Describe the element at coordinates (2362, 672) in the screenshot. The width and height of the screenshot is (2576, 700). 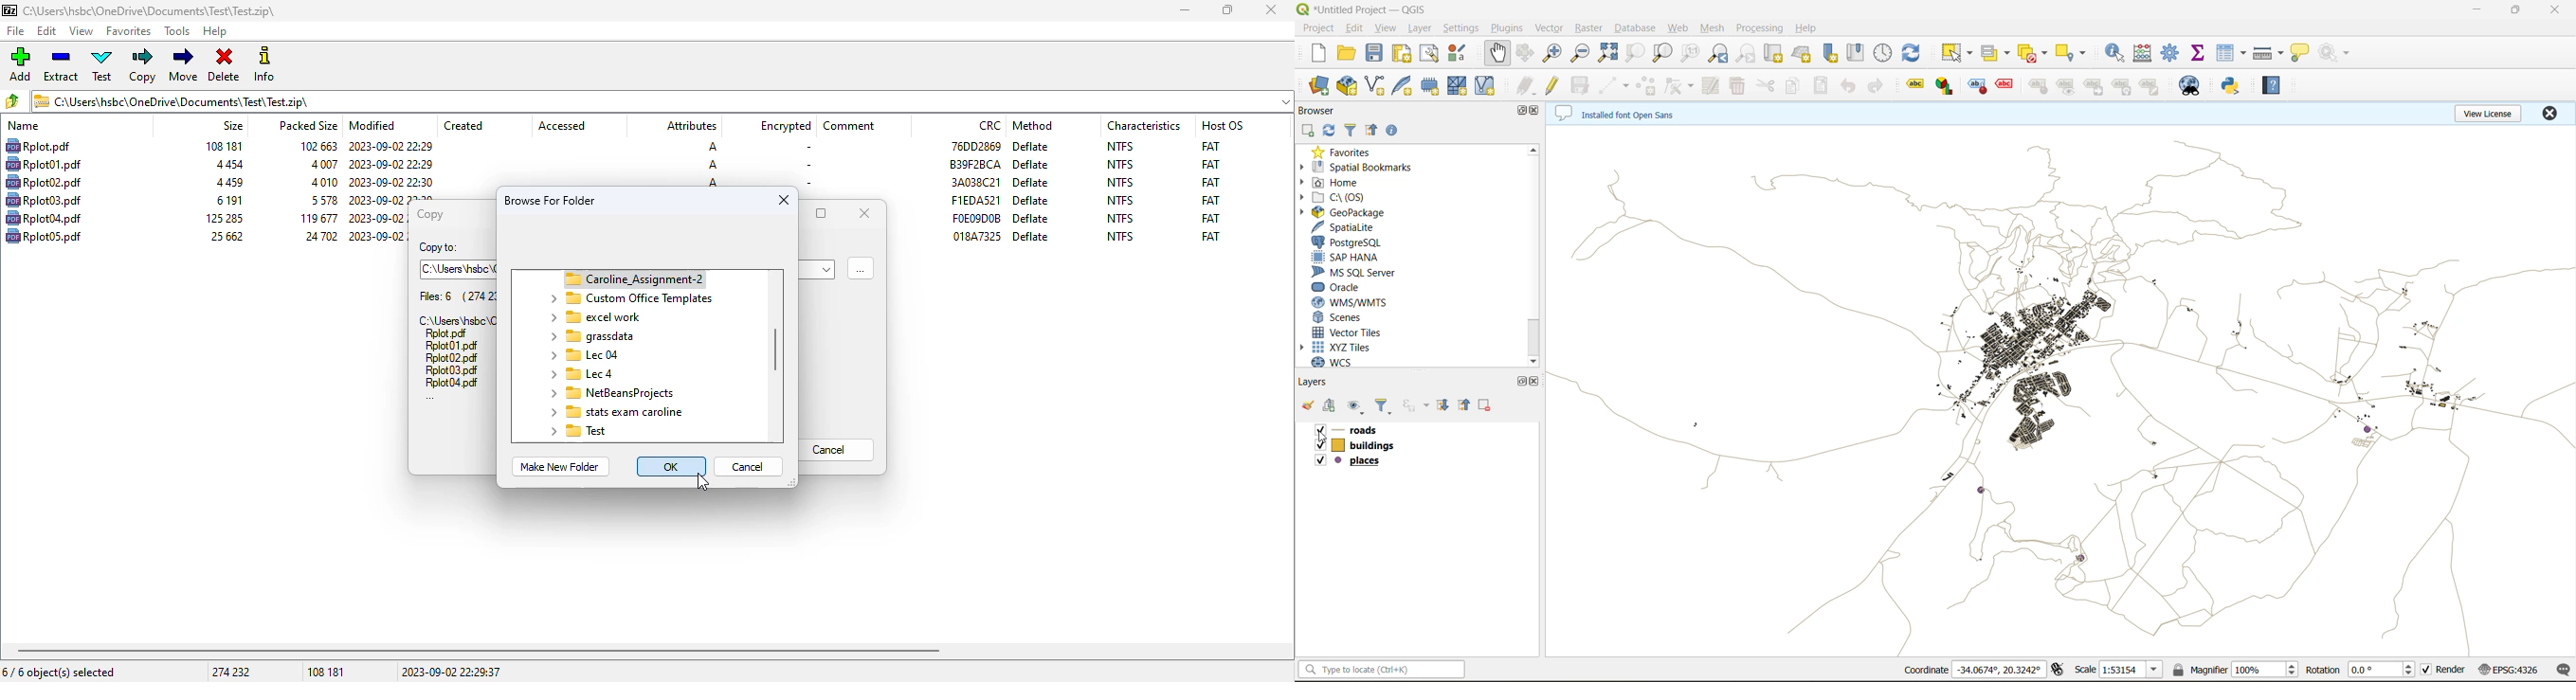
I see `rotation` at that location.